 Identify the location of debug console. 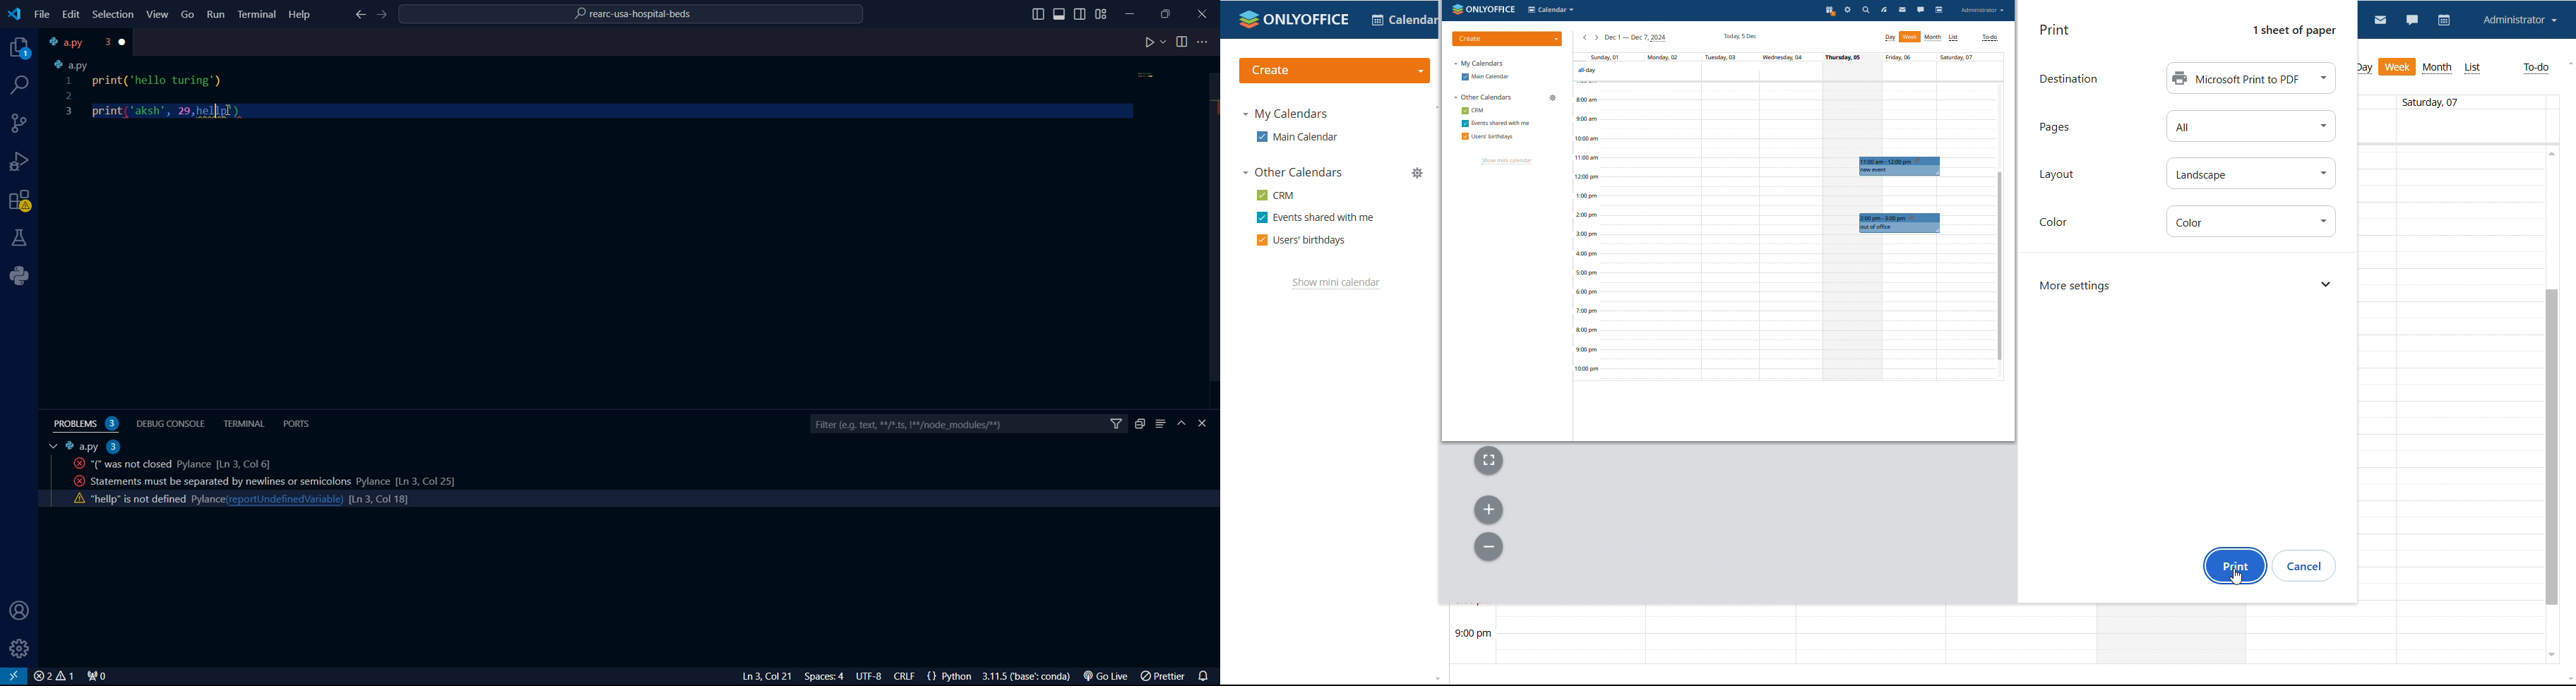
(173, 422).